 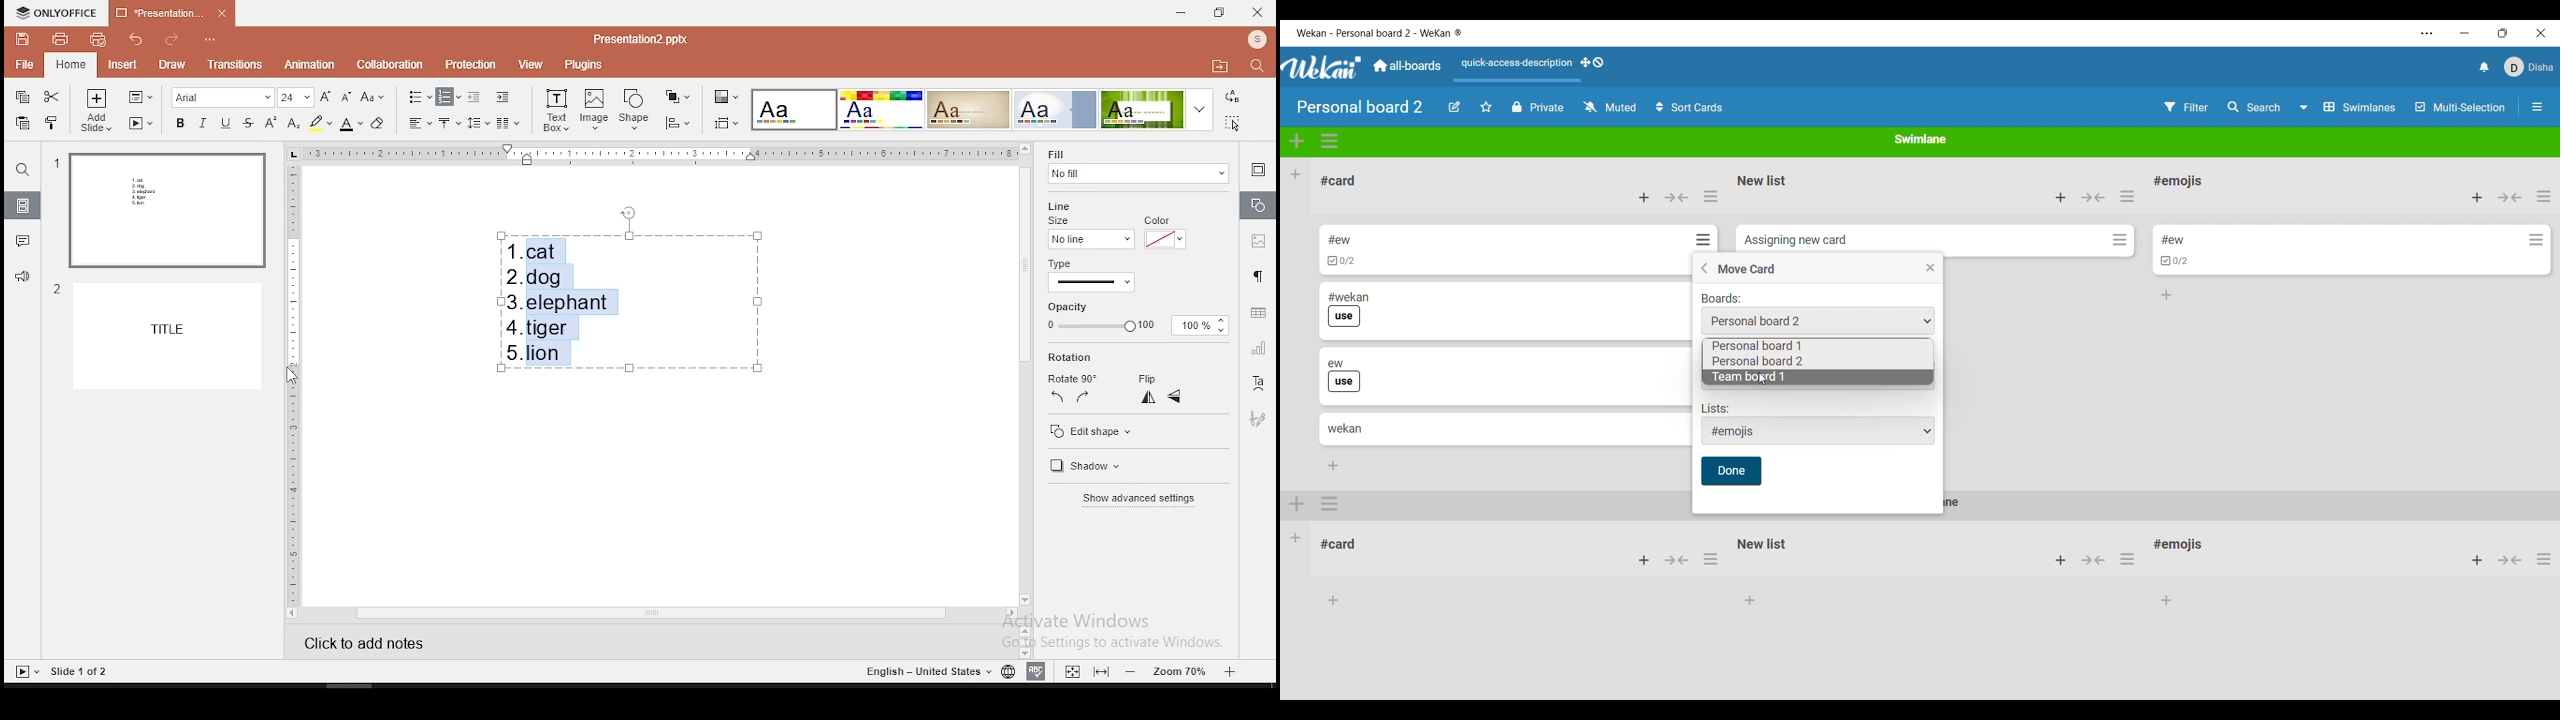 What do you see at coordinates (1349, 309) in the screenshot?
I see `Card title and label` at bounding box center [1349, 309].